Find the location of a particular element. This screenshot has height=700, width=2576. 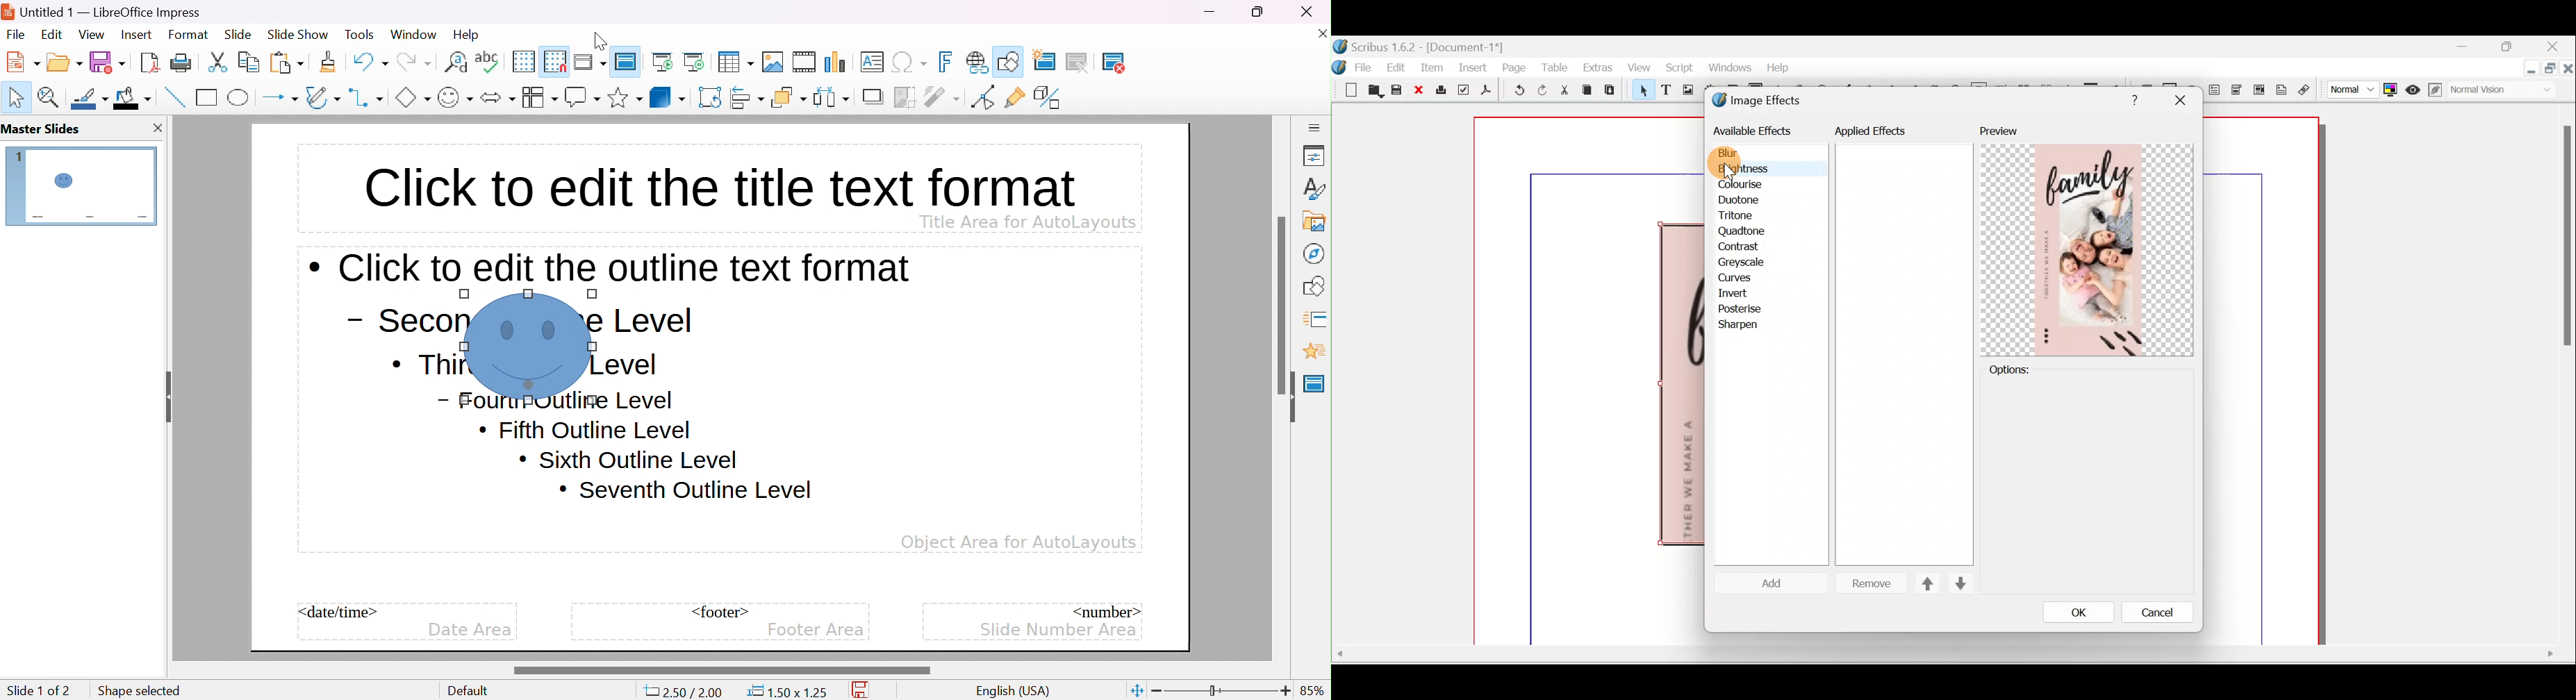

cursor is located at coordinates (581, 405).